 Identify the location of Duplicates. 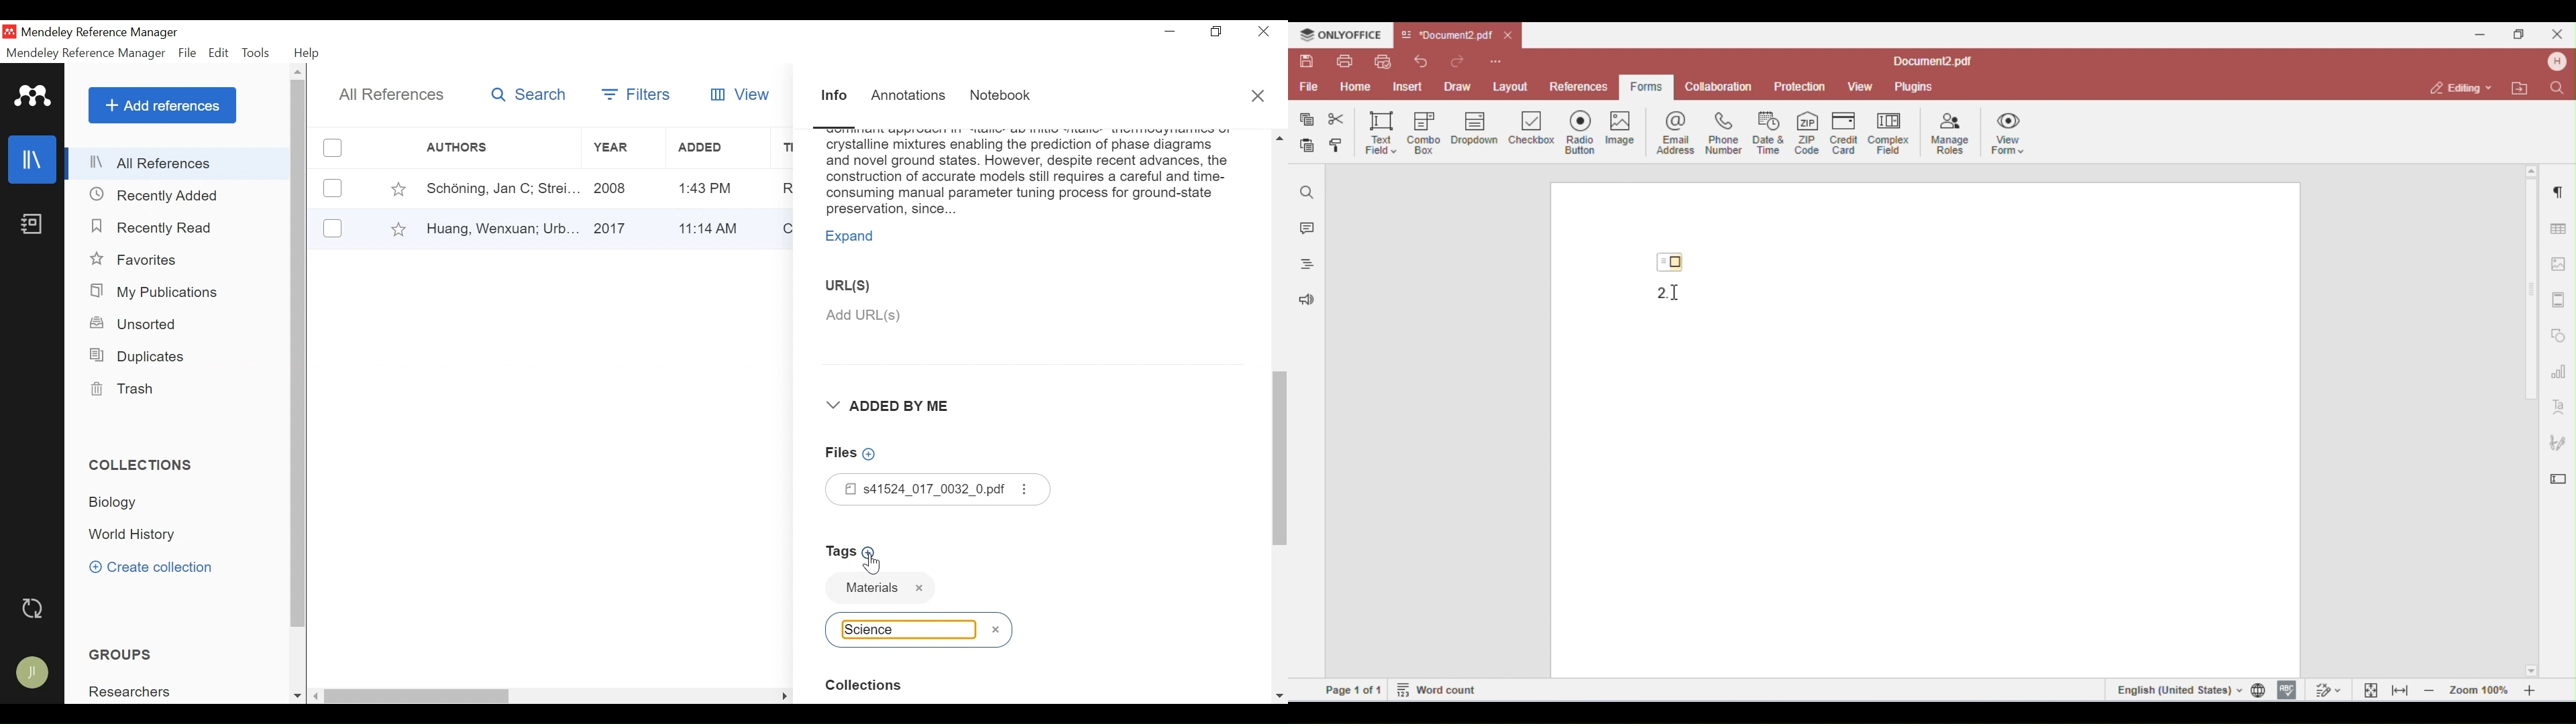
(136, 357).